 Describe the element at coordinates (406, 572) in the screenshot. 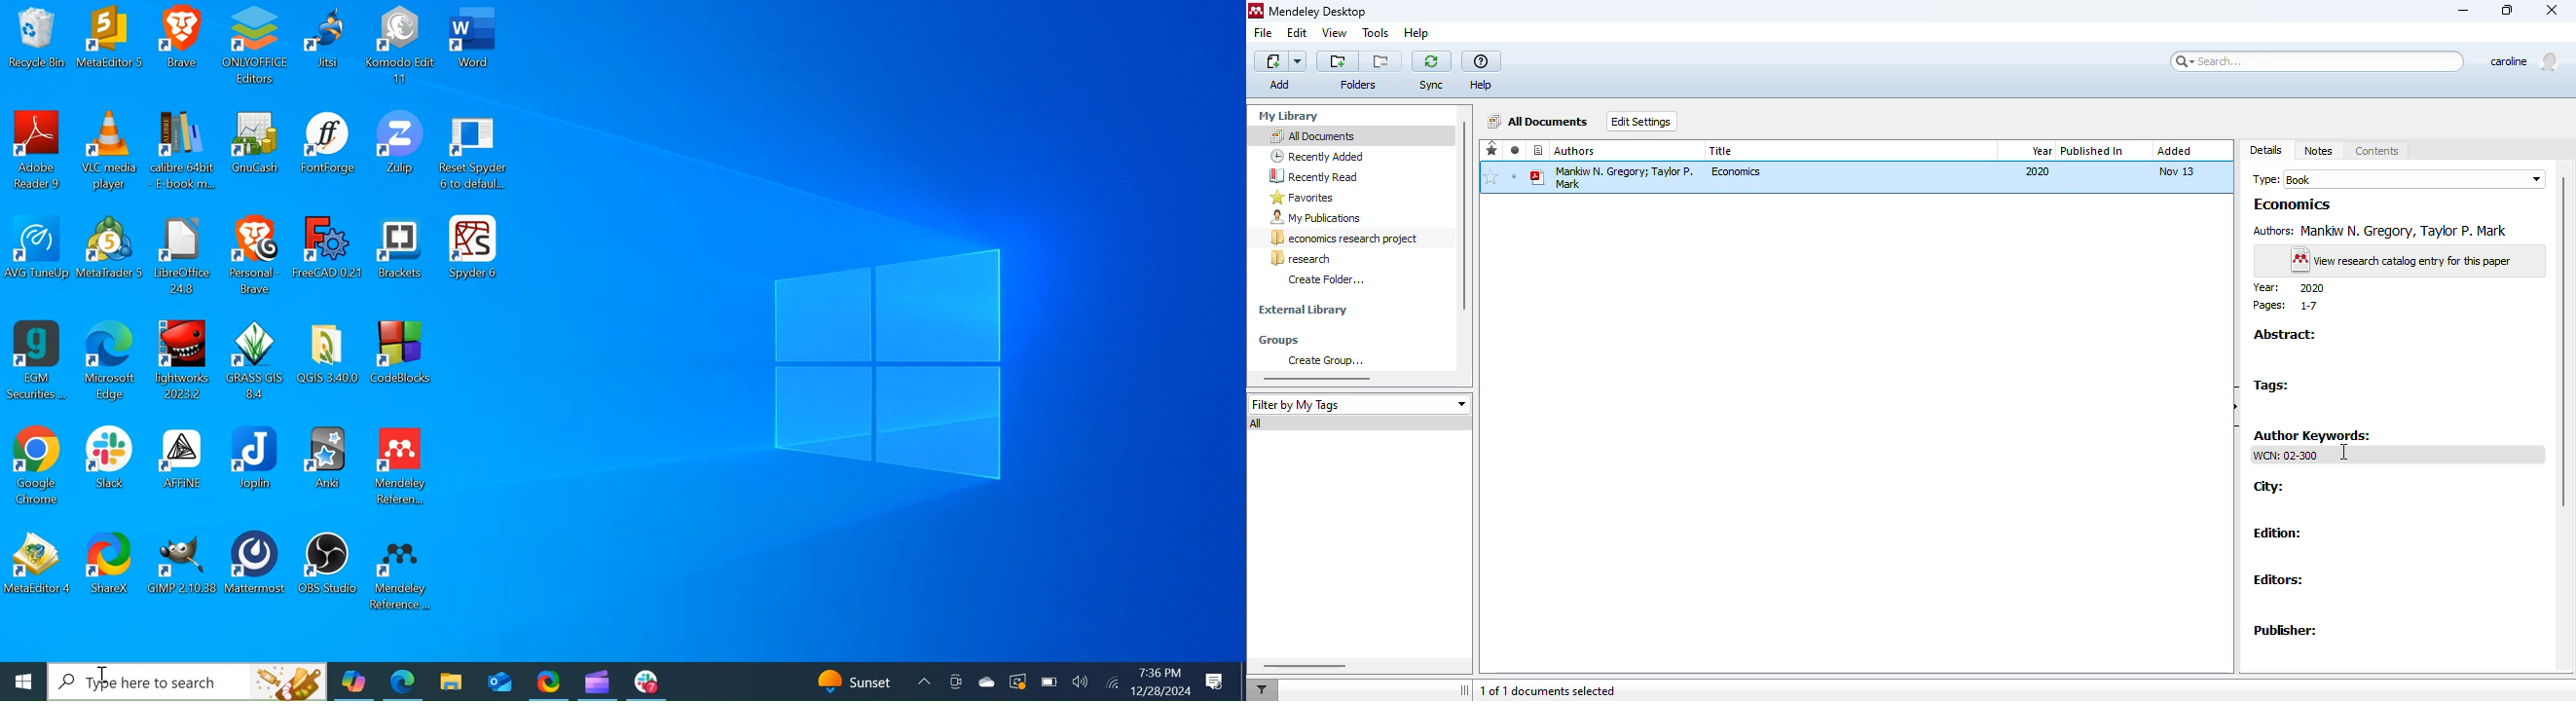

I see `Mendeley Reference` at that location.